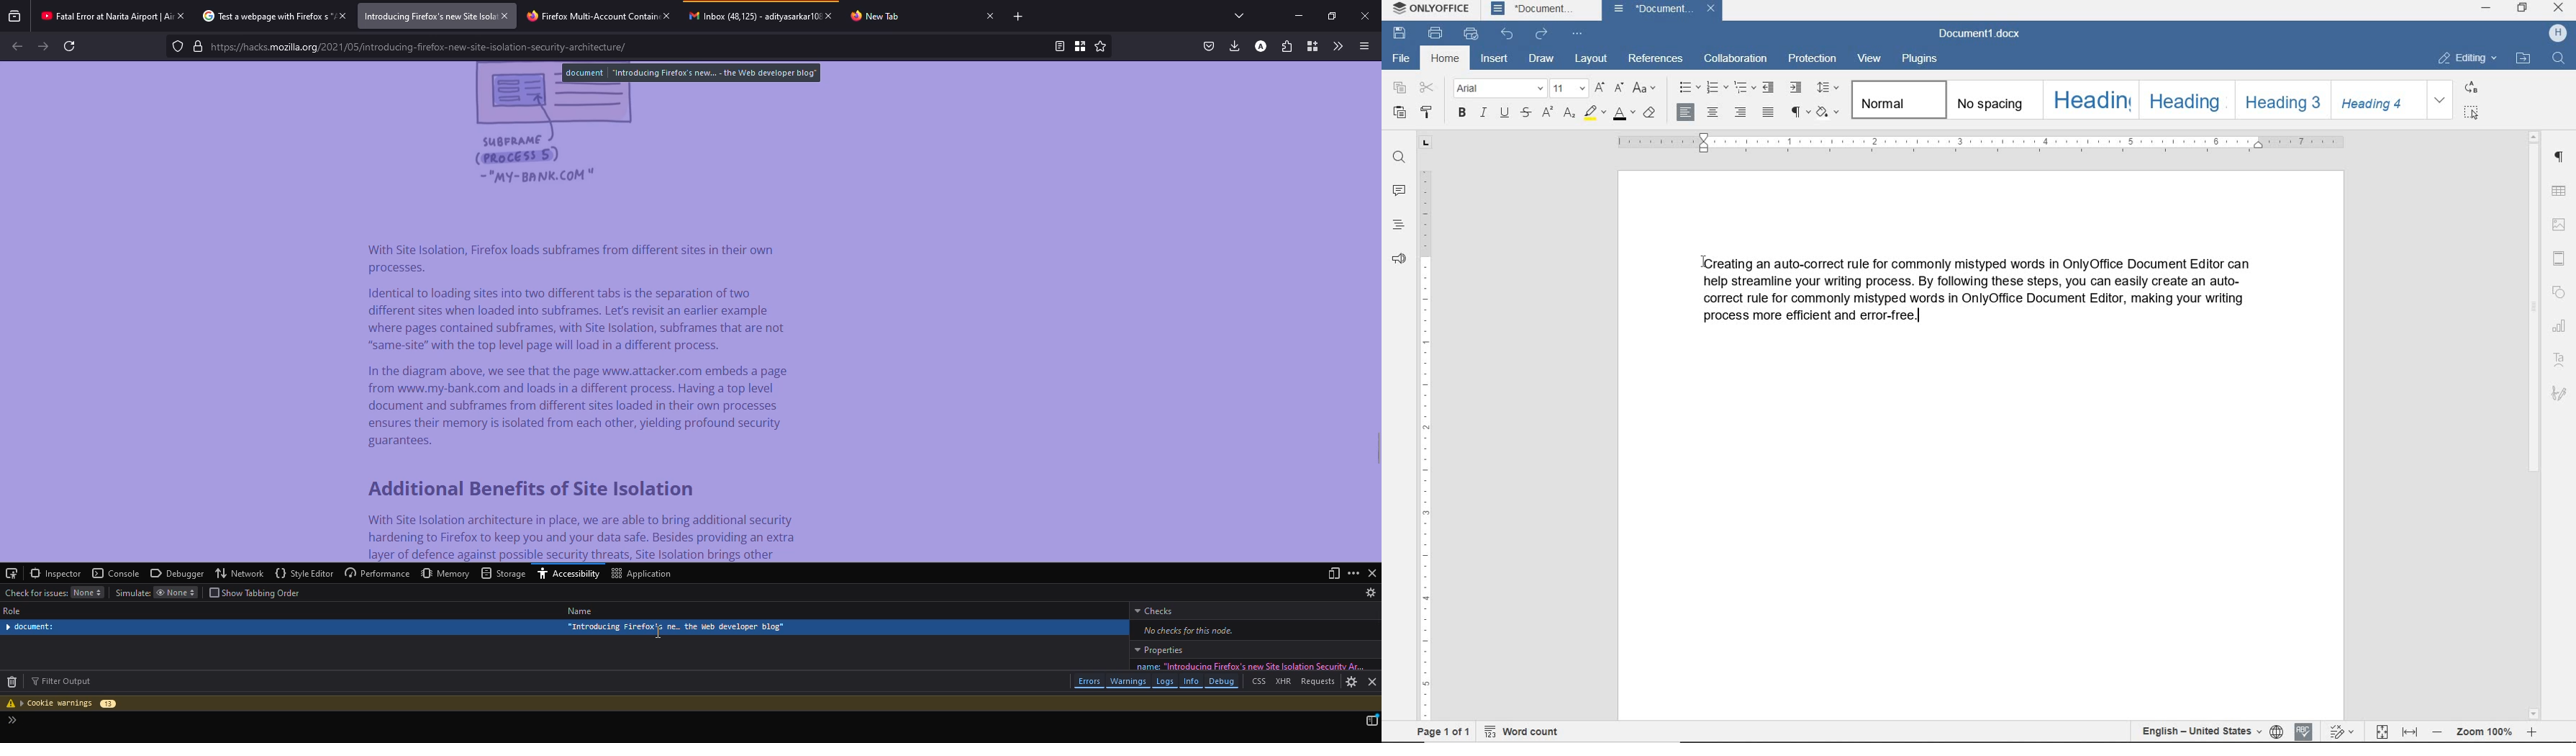 The width and height of the screenshot is (2576, 756). I want to click on insert, so click(1496, 60).